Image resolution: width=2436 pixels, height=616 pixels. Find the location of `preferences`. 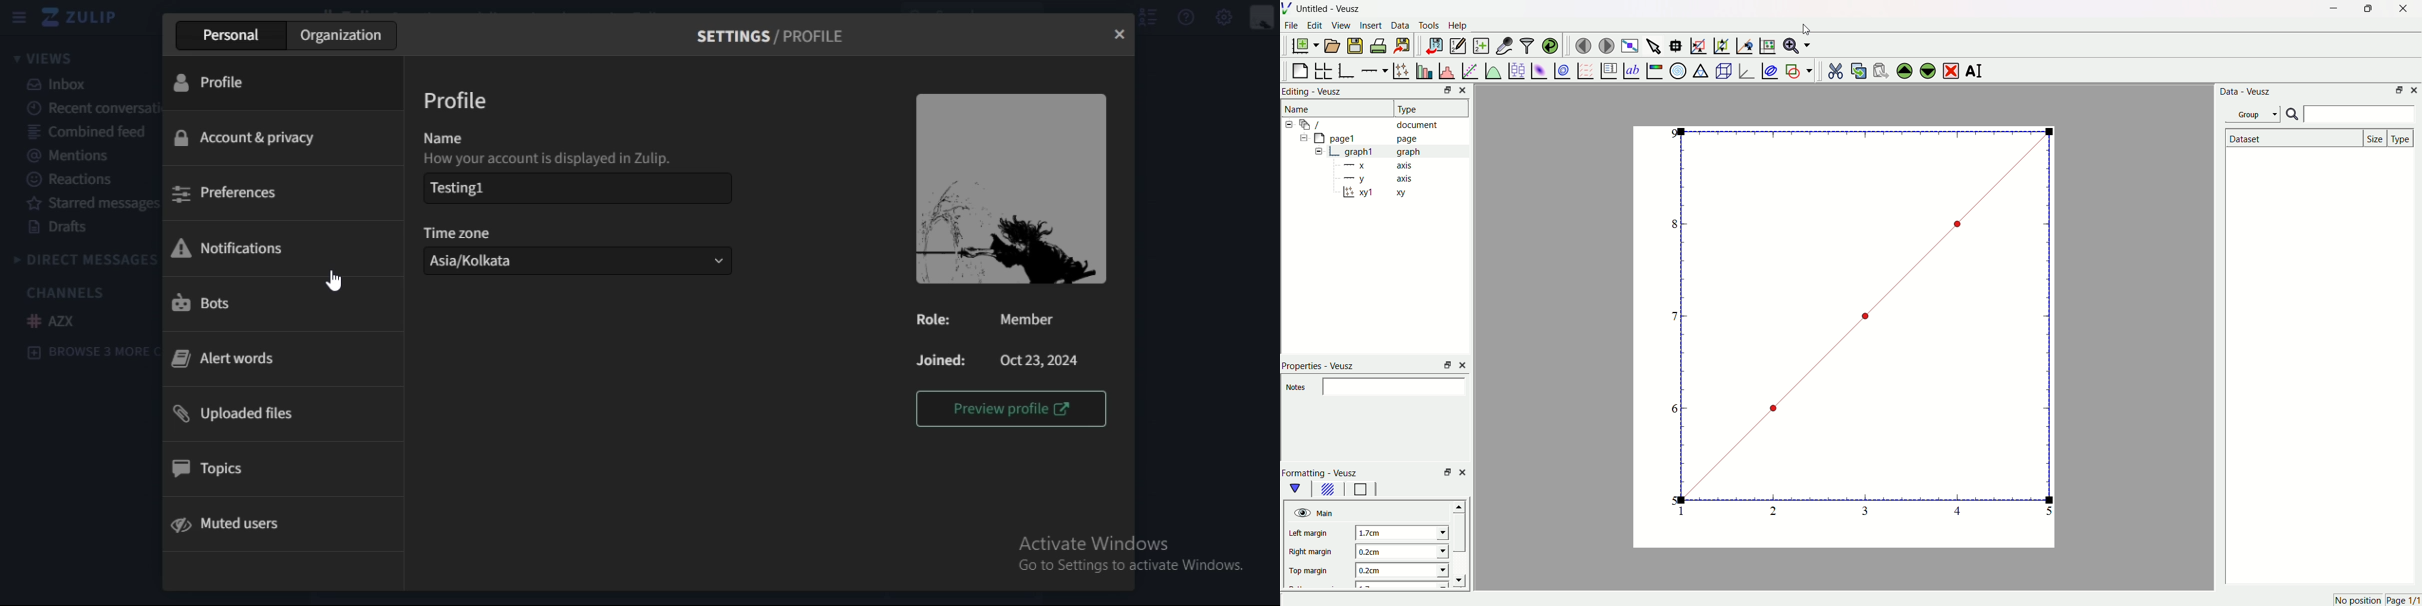

preferences is located at coordinates (225, 194).